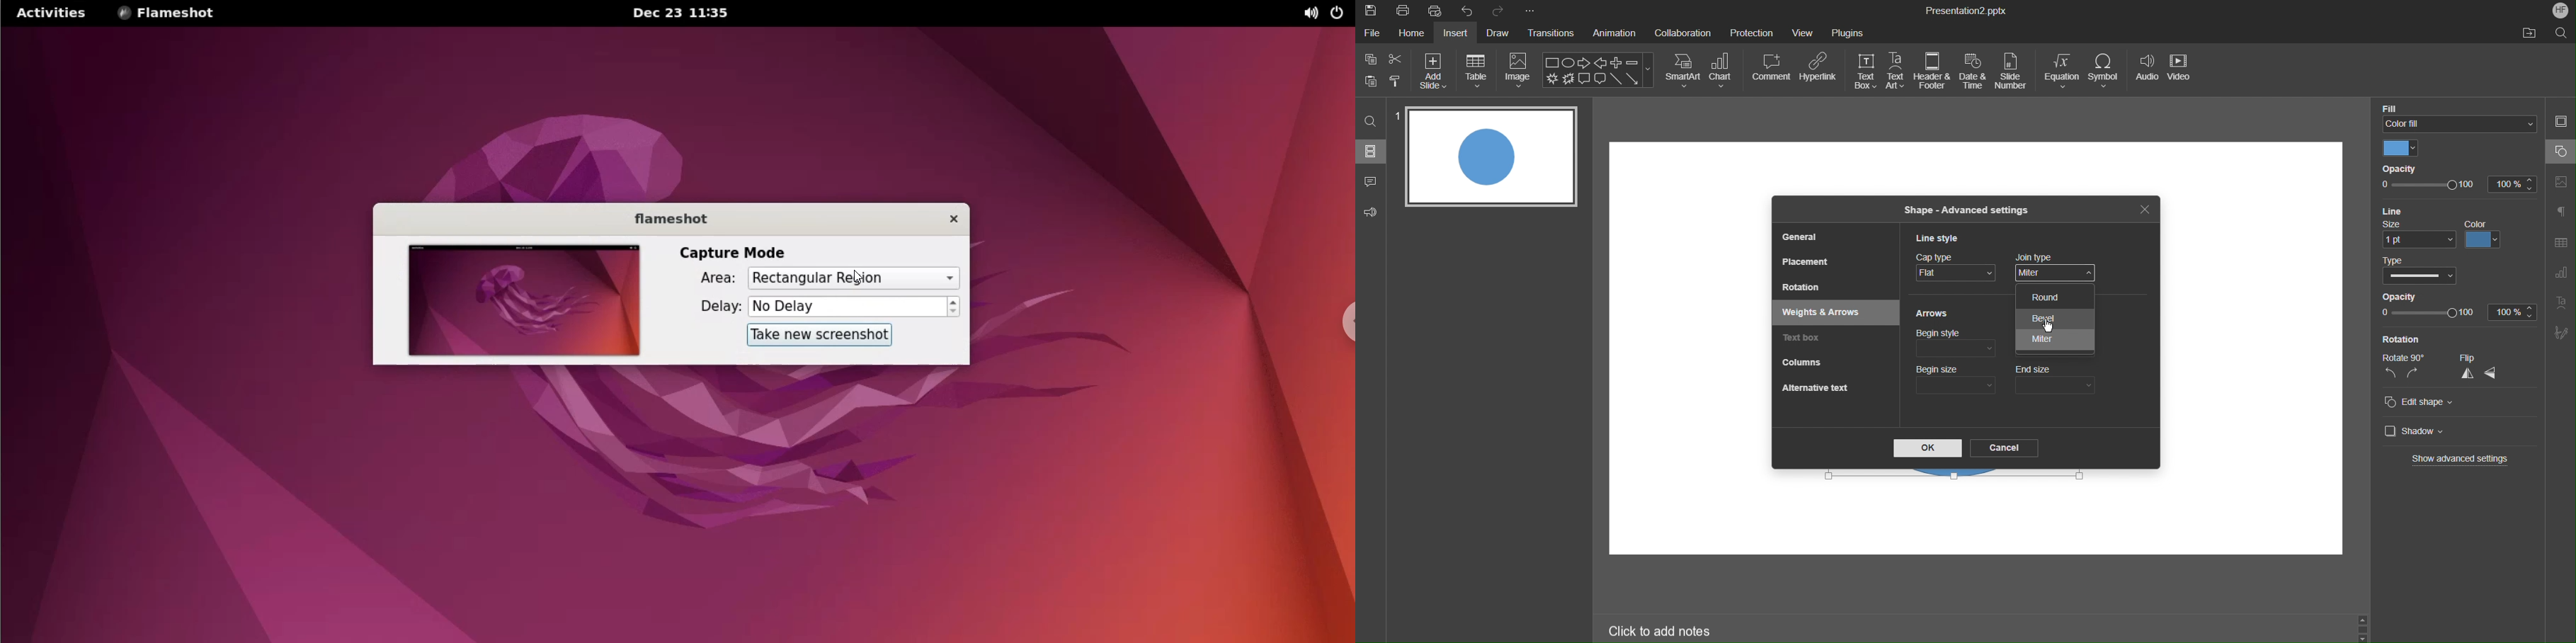 This screenshot has width=2576, height=644. I want to click on Add Size, so click(1433, 70).